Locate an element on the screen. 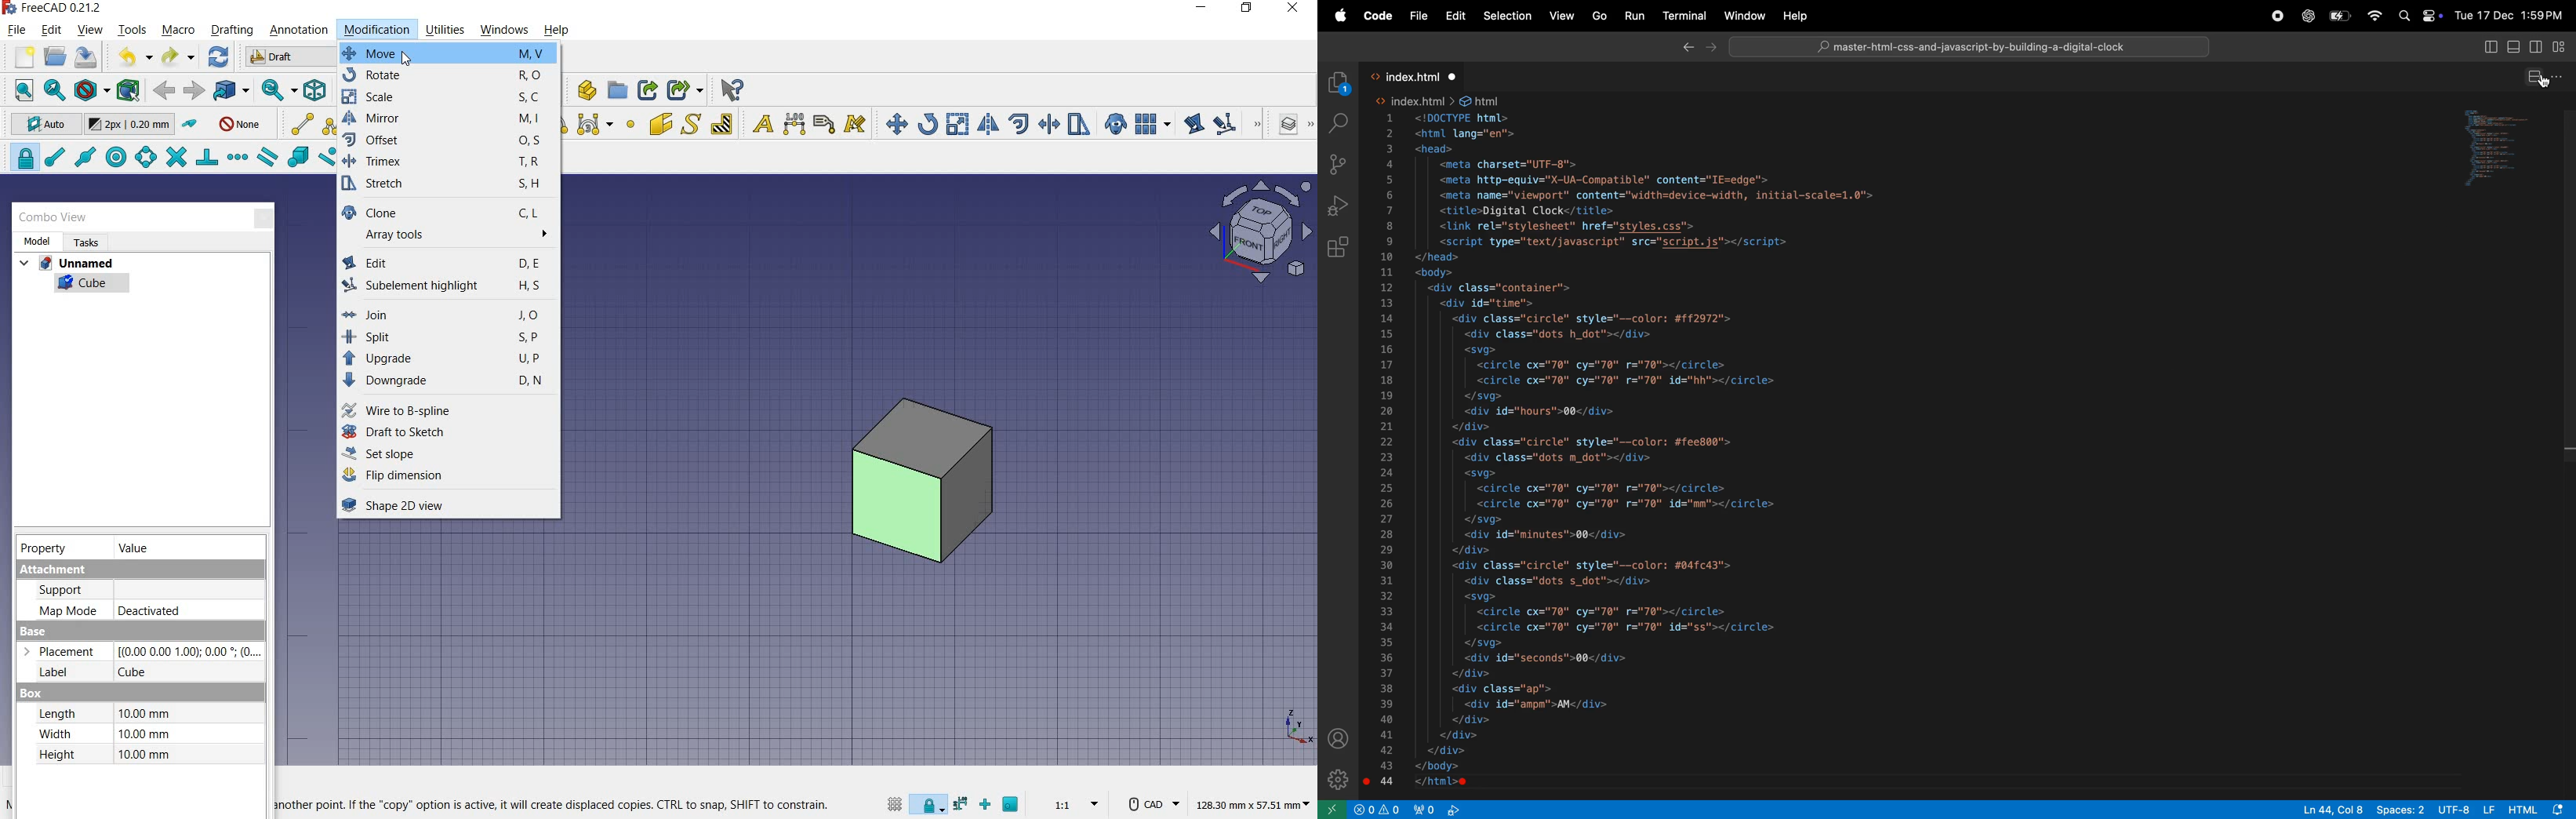 This screenshot has width=2576, height=840. snap center is located at coordinates (118, 157).